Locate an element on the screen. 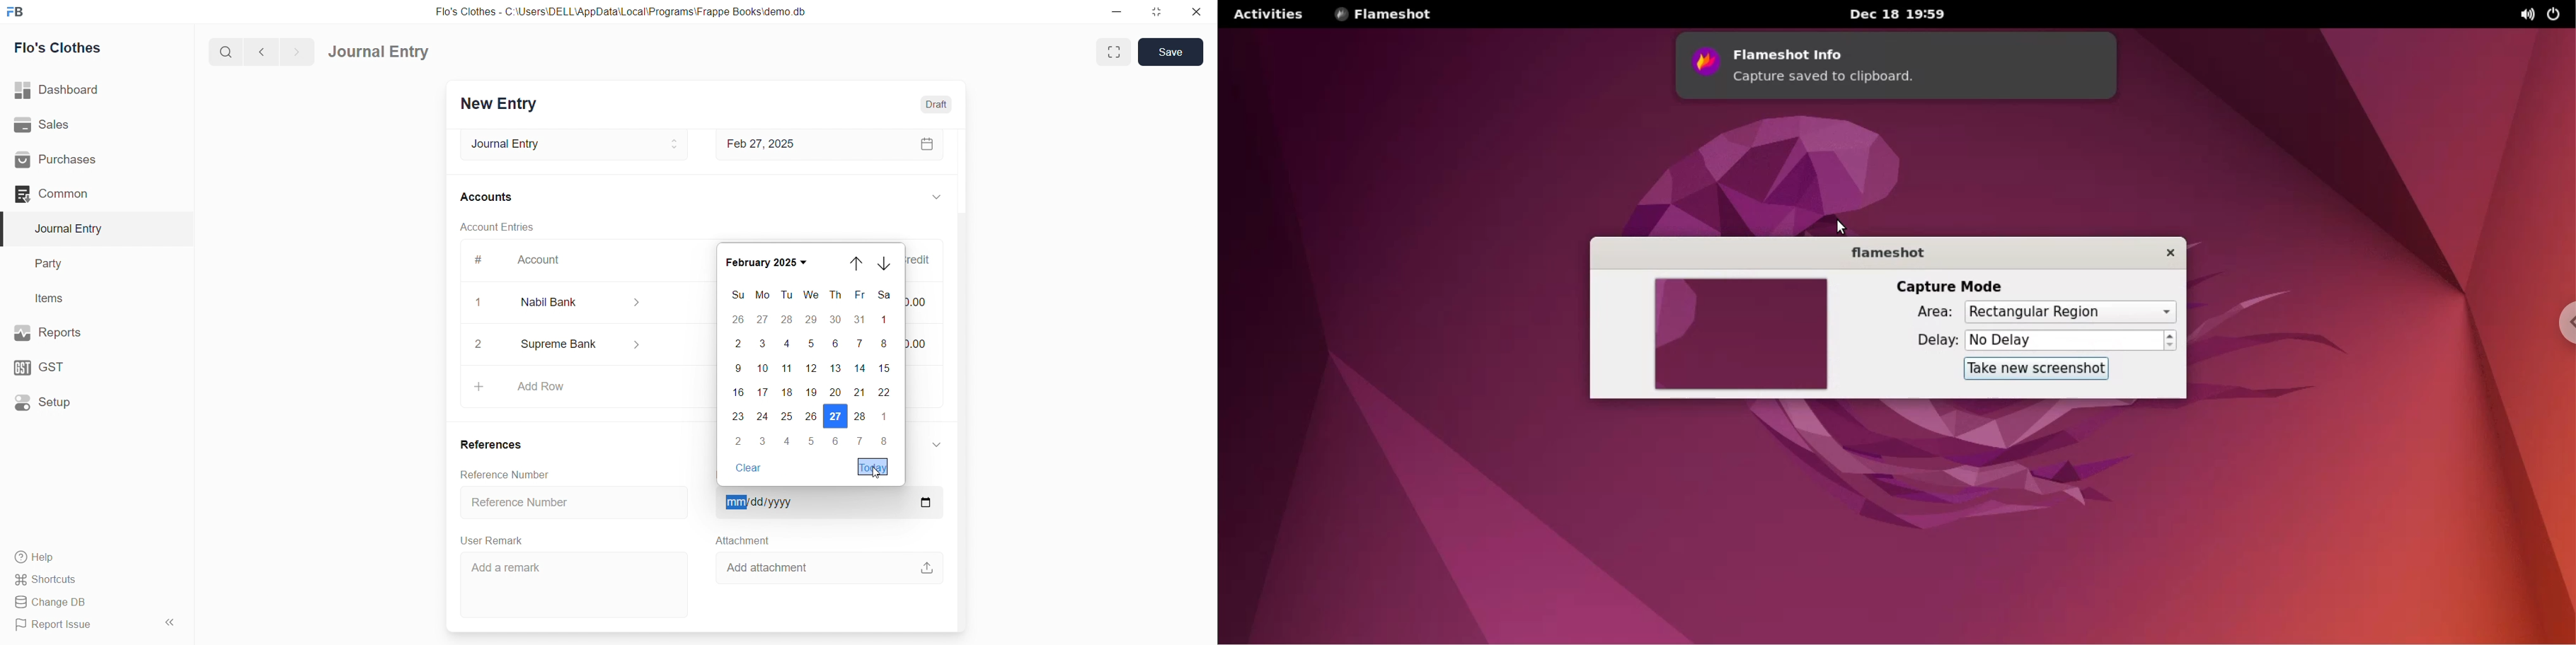 The image size is (2576, 672). resize is located at coordinates (1156, 11).